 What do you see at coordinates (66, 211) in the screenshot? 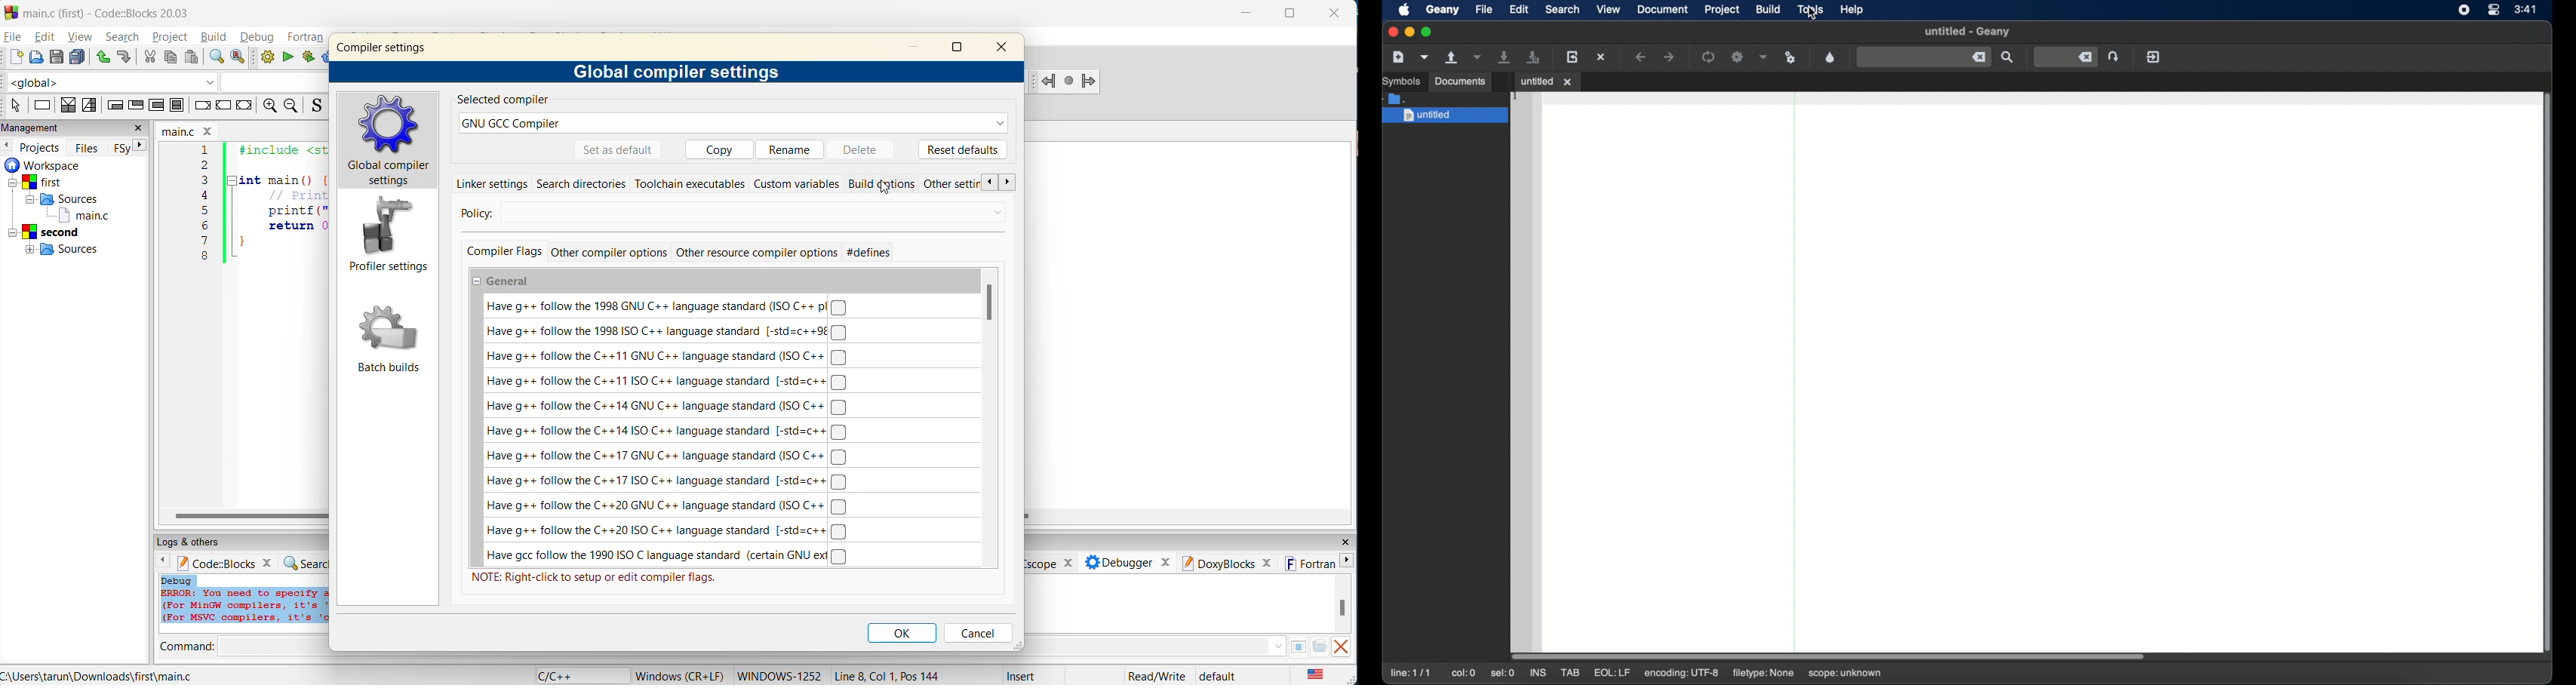
I see `workspaces` at bounding box center [66, 211].